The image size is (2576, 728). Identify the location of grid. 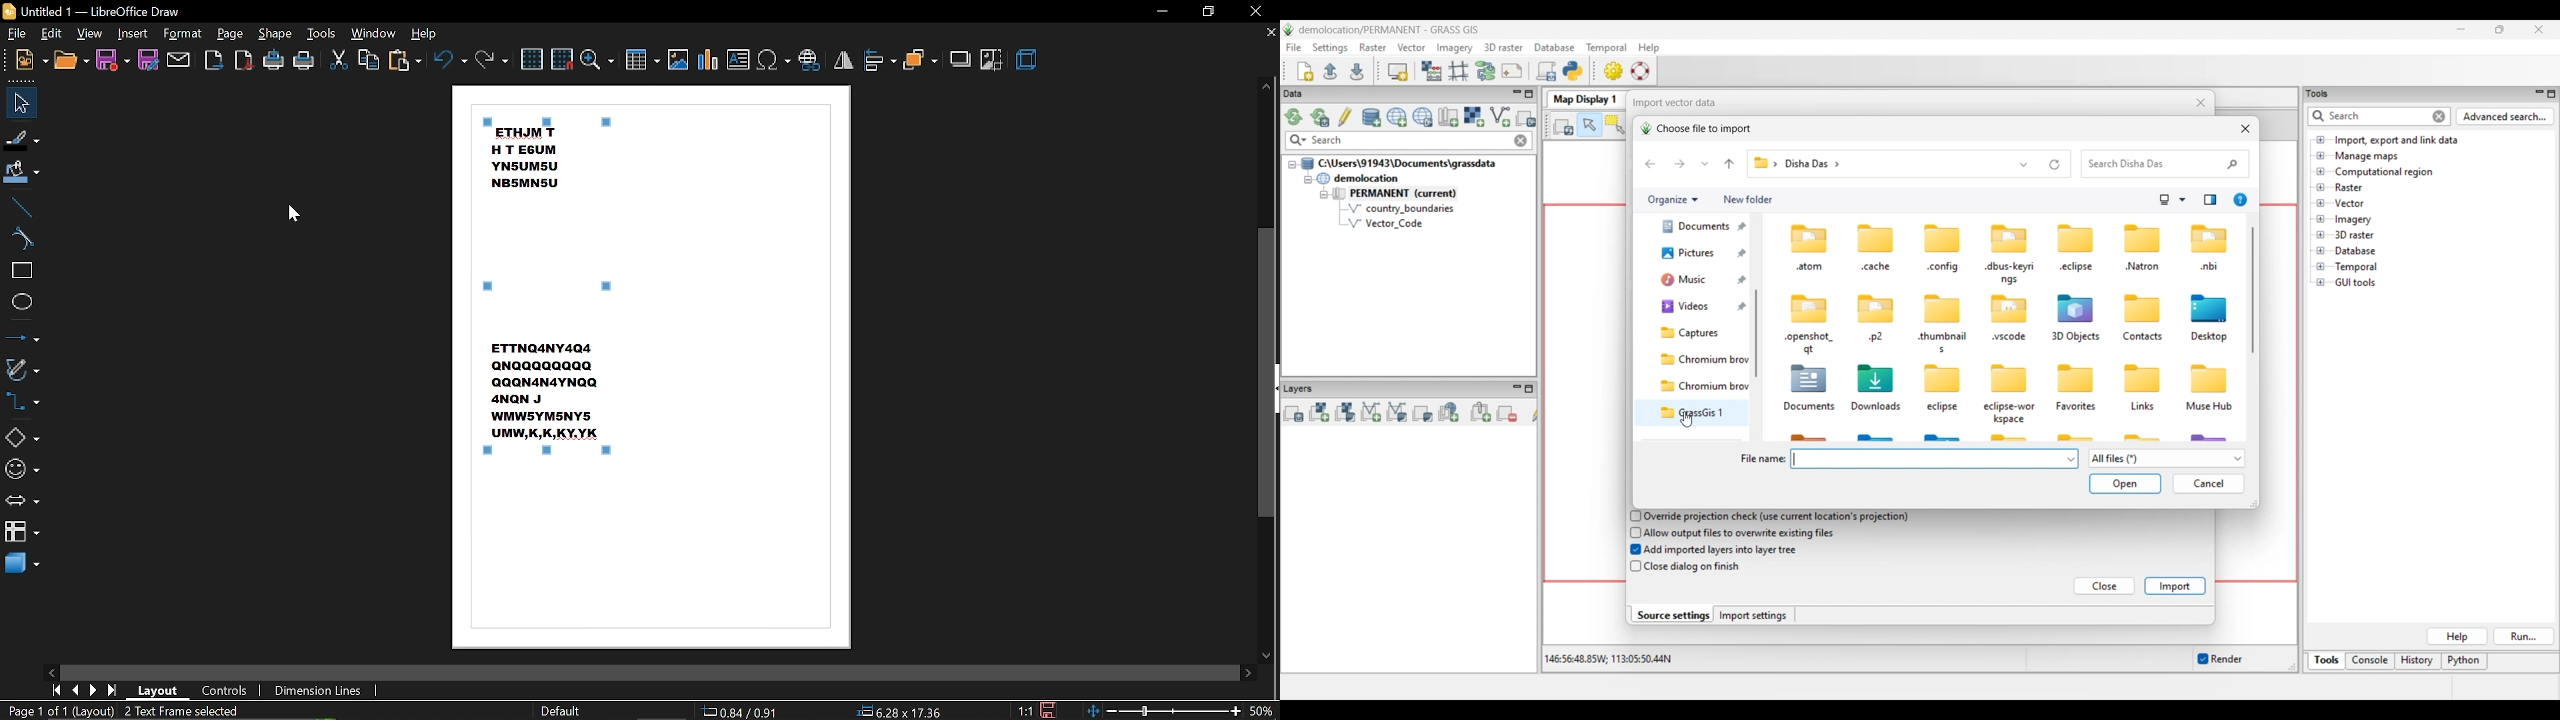
(532, 58).